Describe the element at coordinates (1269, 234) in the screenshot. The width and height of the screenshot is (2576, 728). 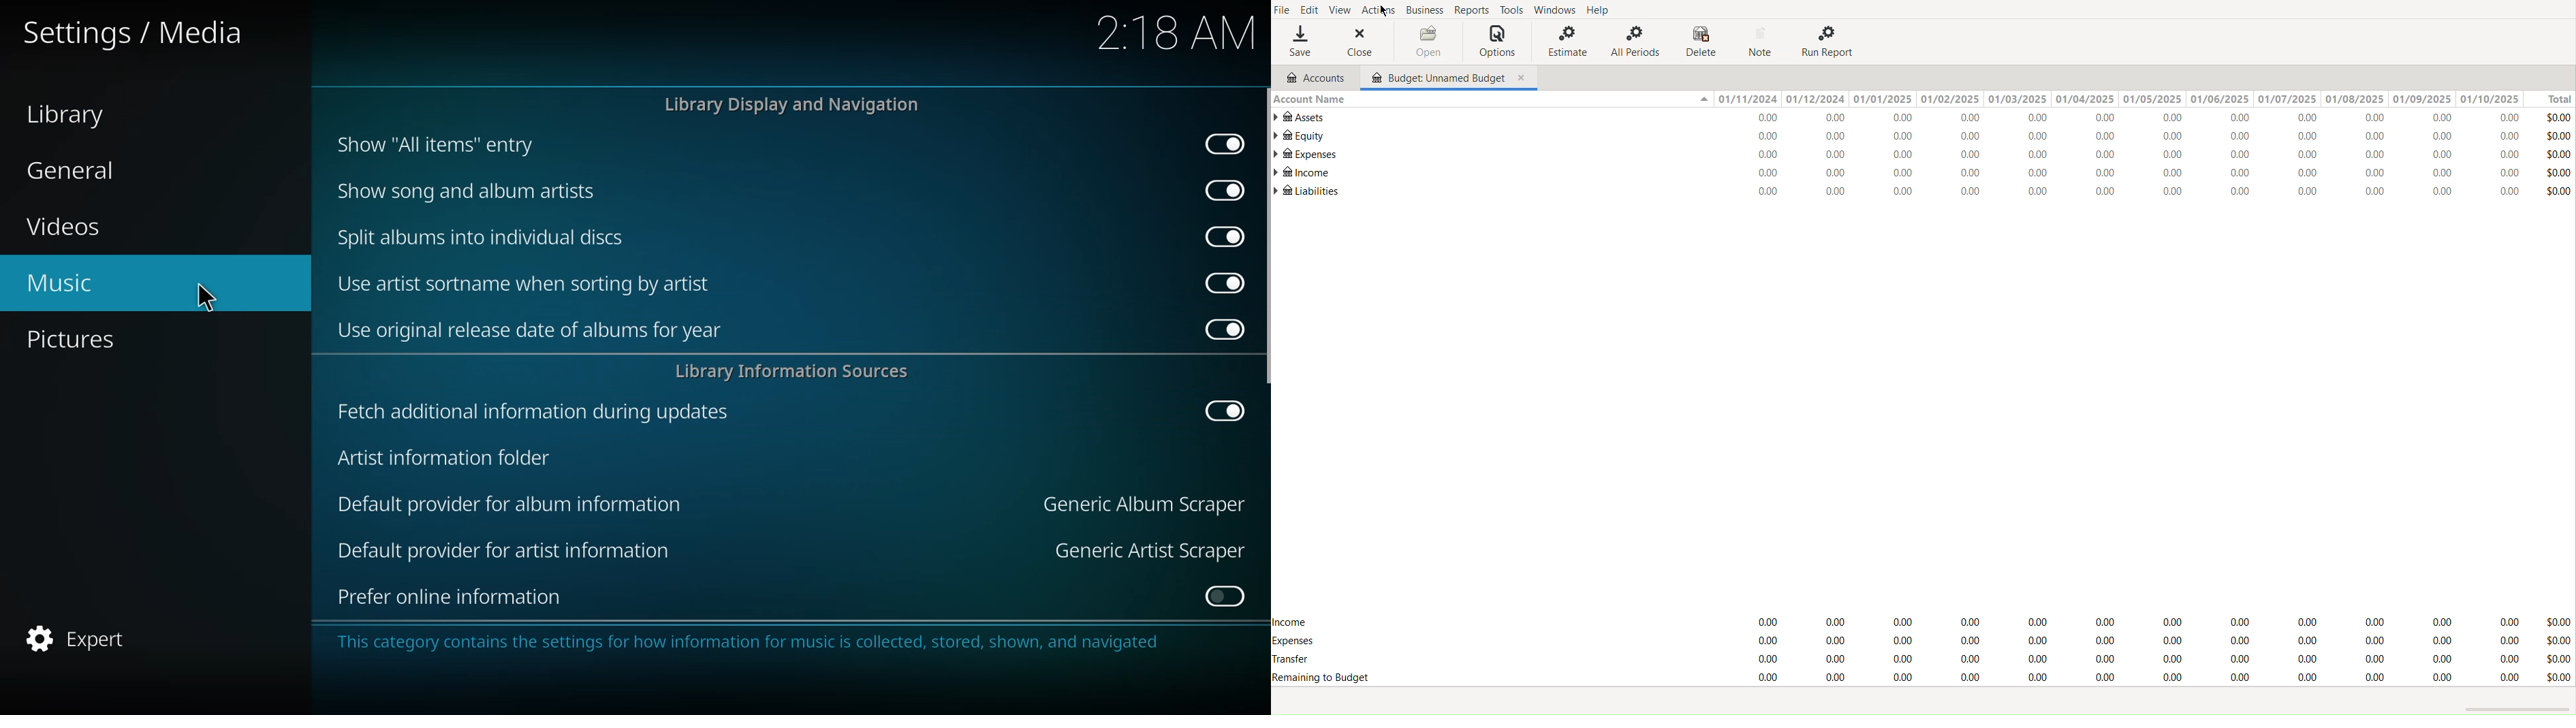
I see `scroll bar` at that location.